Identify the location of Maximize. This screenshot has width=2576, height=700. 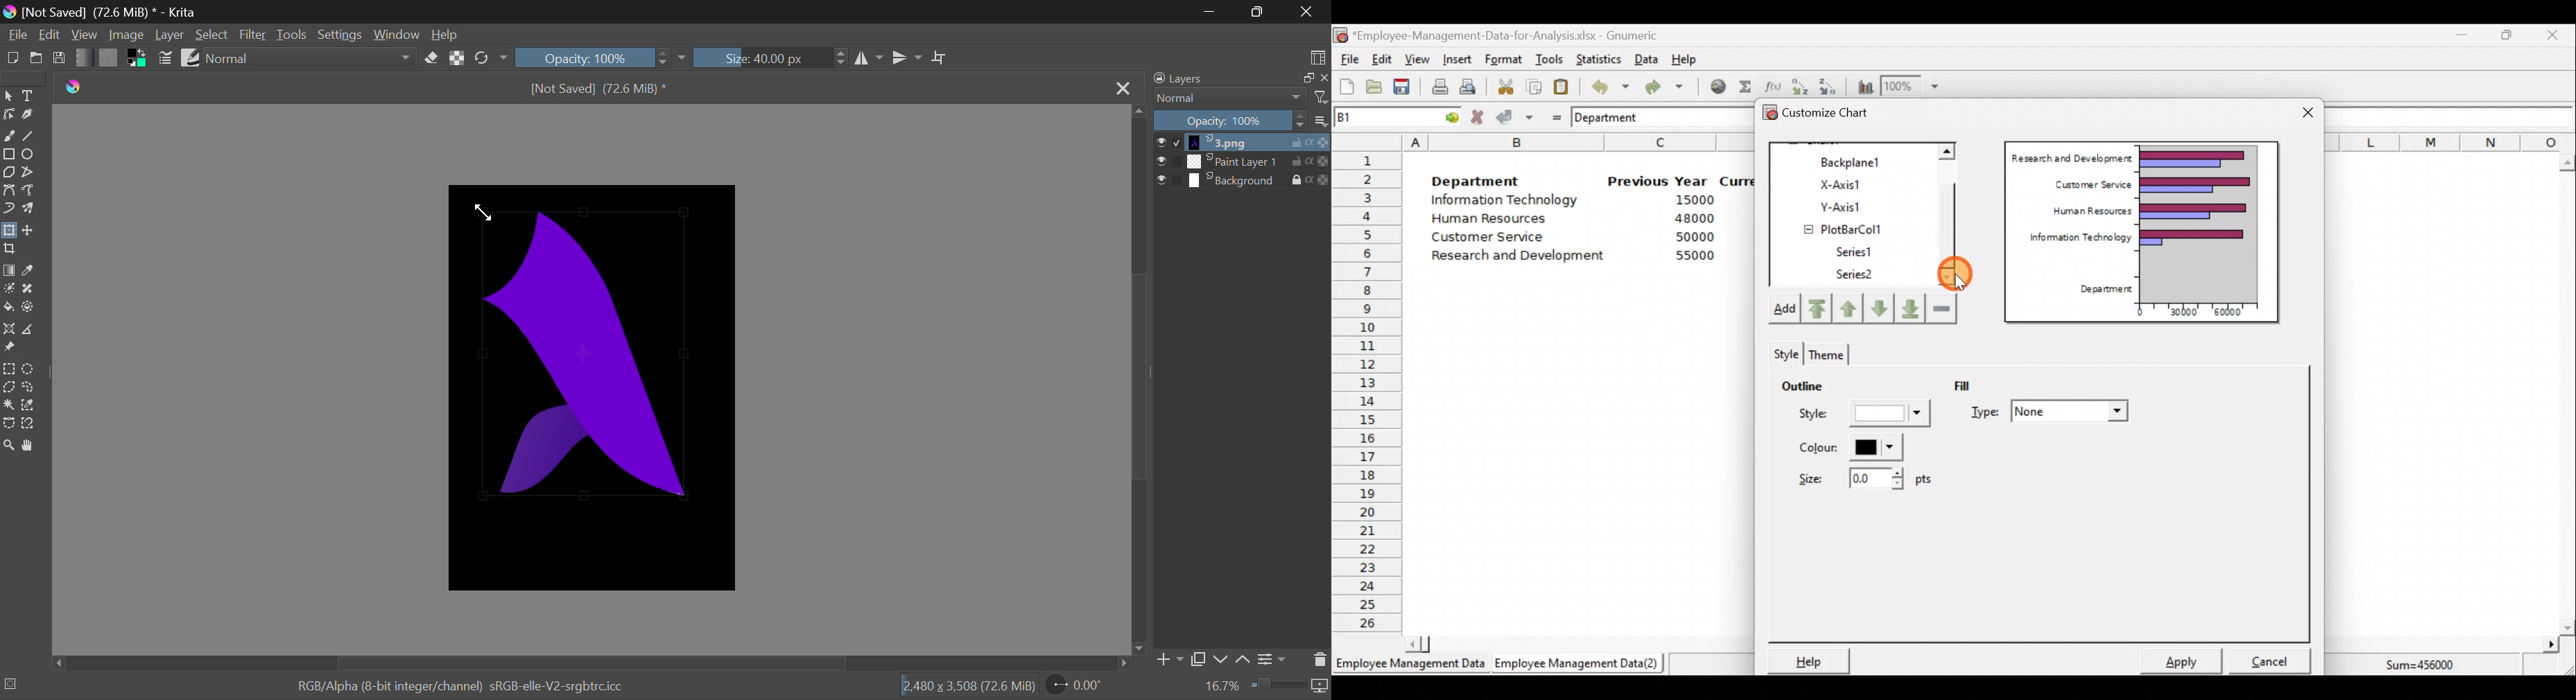
(2507, 34).